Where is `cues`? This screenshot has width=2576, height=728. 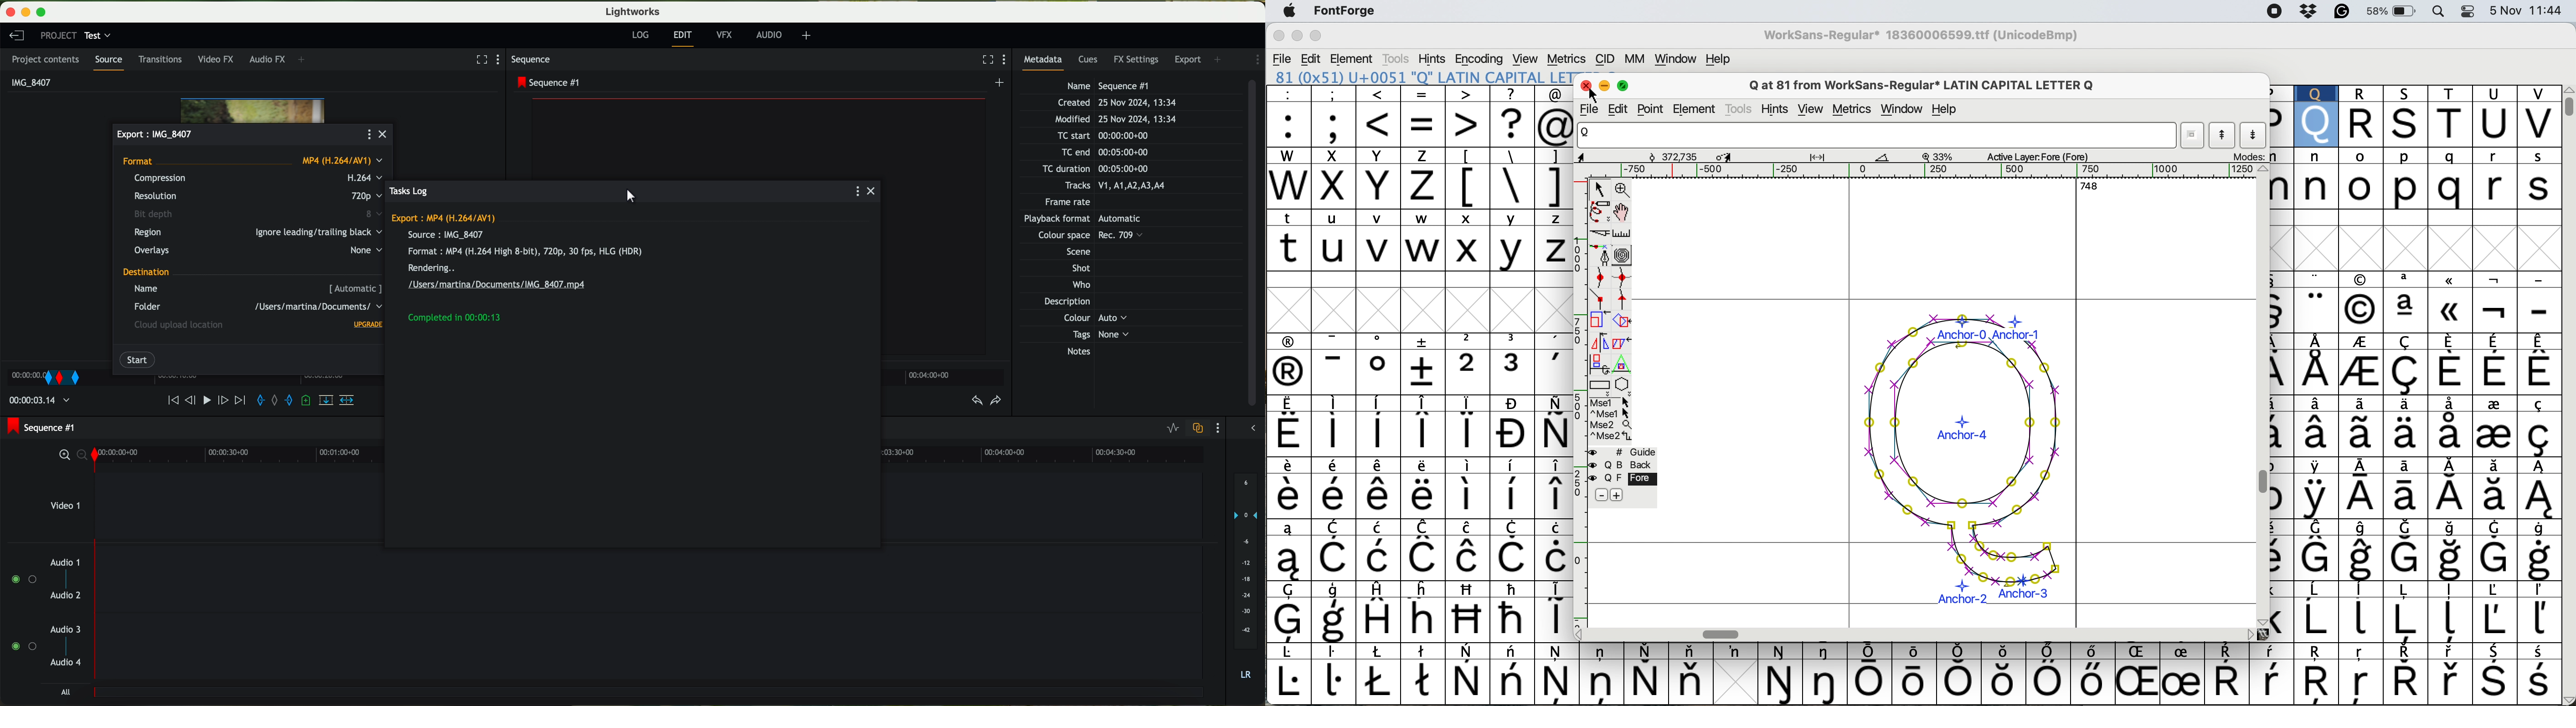 cues is located at coordinates (1090, 61).